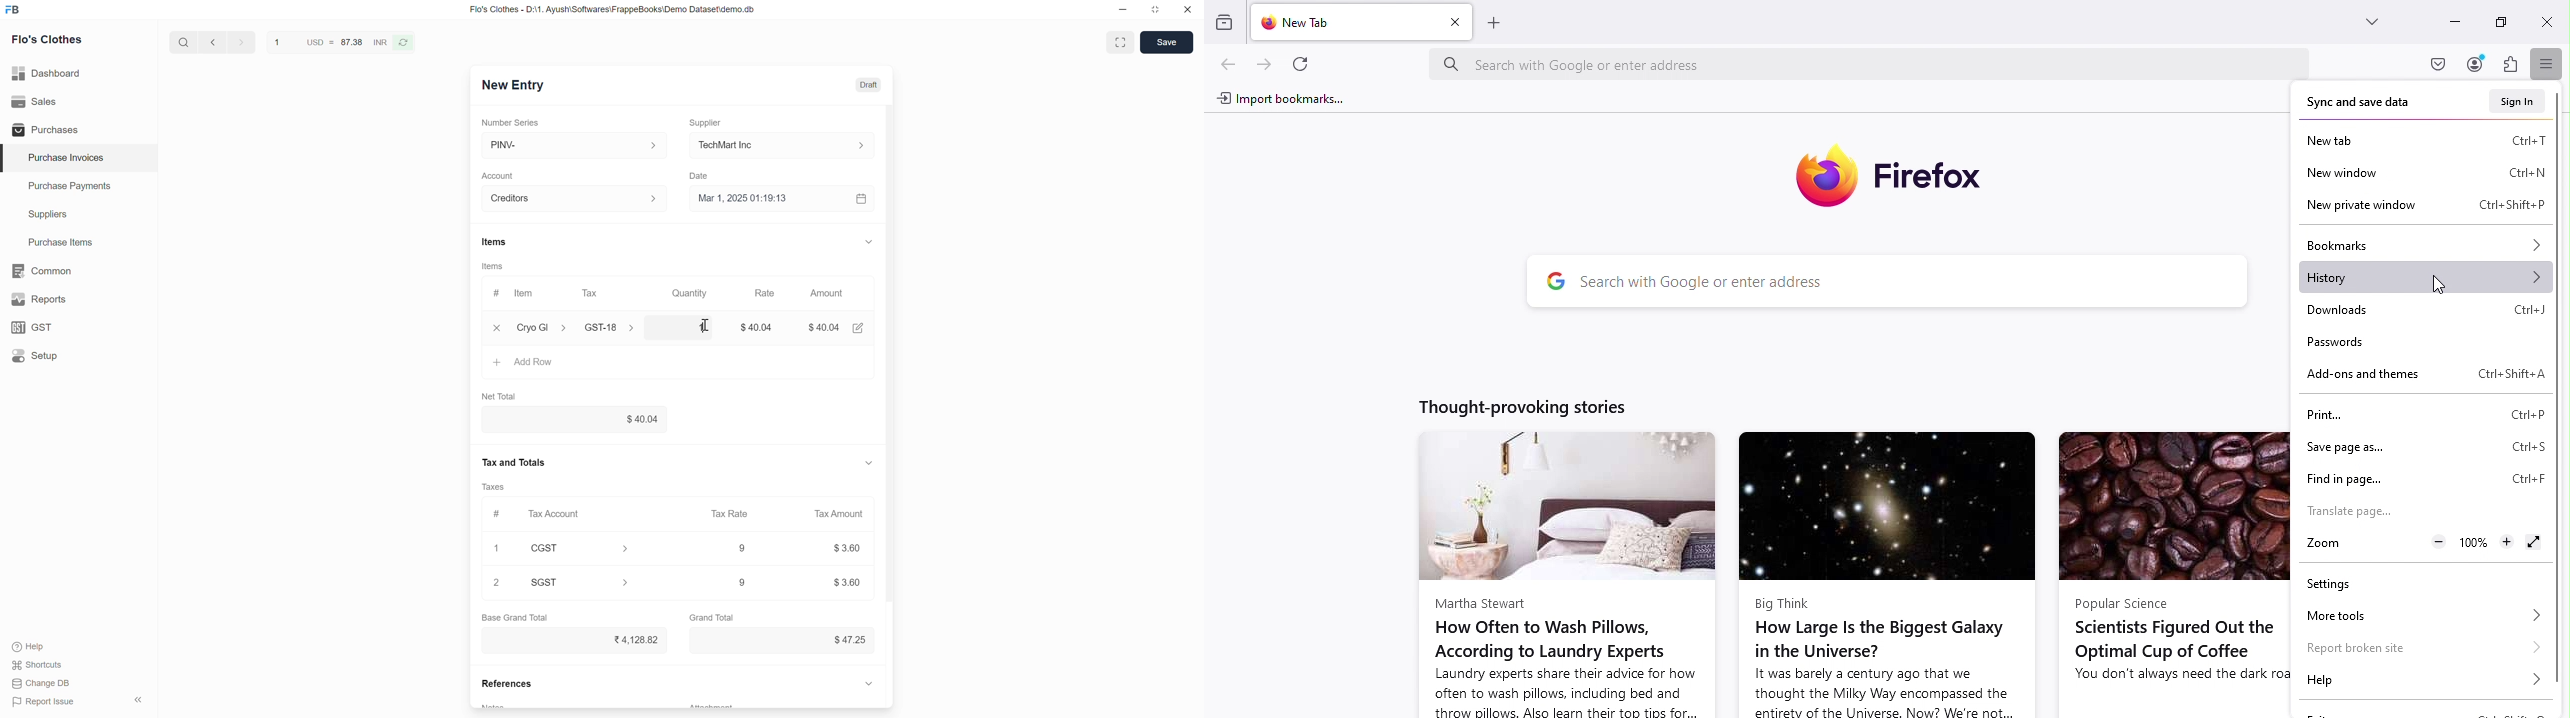 Image resolution: width=2576 pixels, height=728 pixels. Describe the element at coordinates (876, 241) in the screenshot. I see `expand` at that location.